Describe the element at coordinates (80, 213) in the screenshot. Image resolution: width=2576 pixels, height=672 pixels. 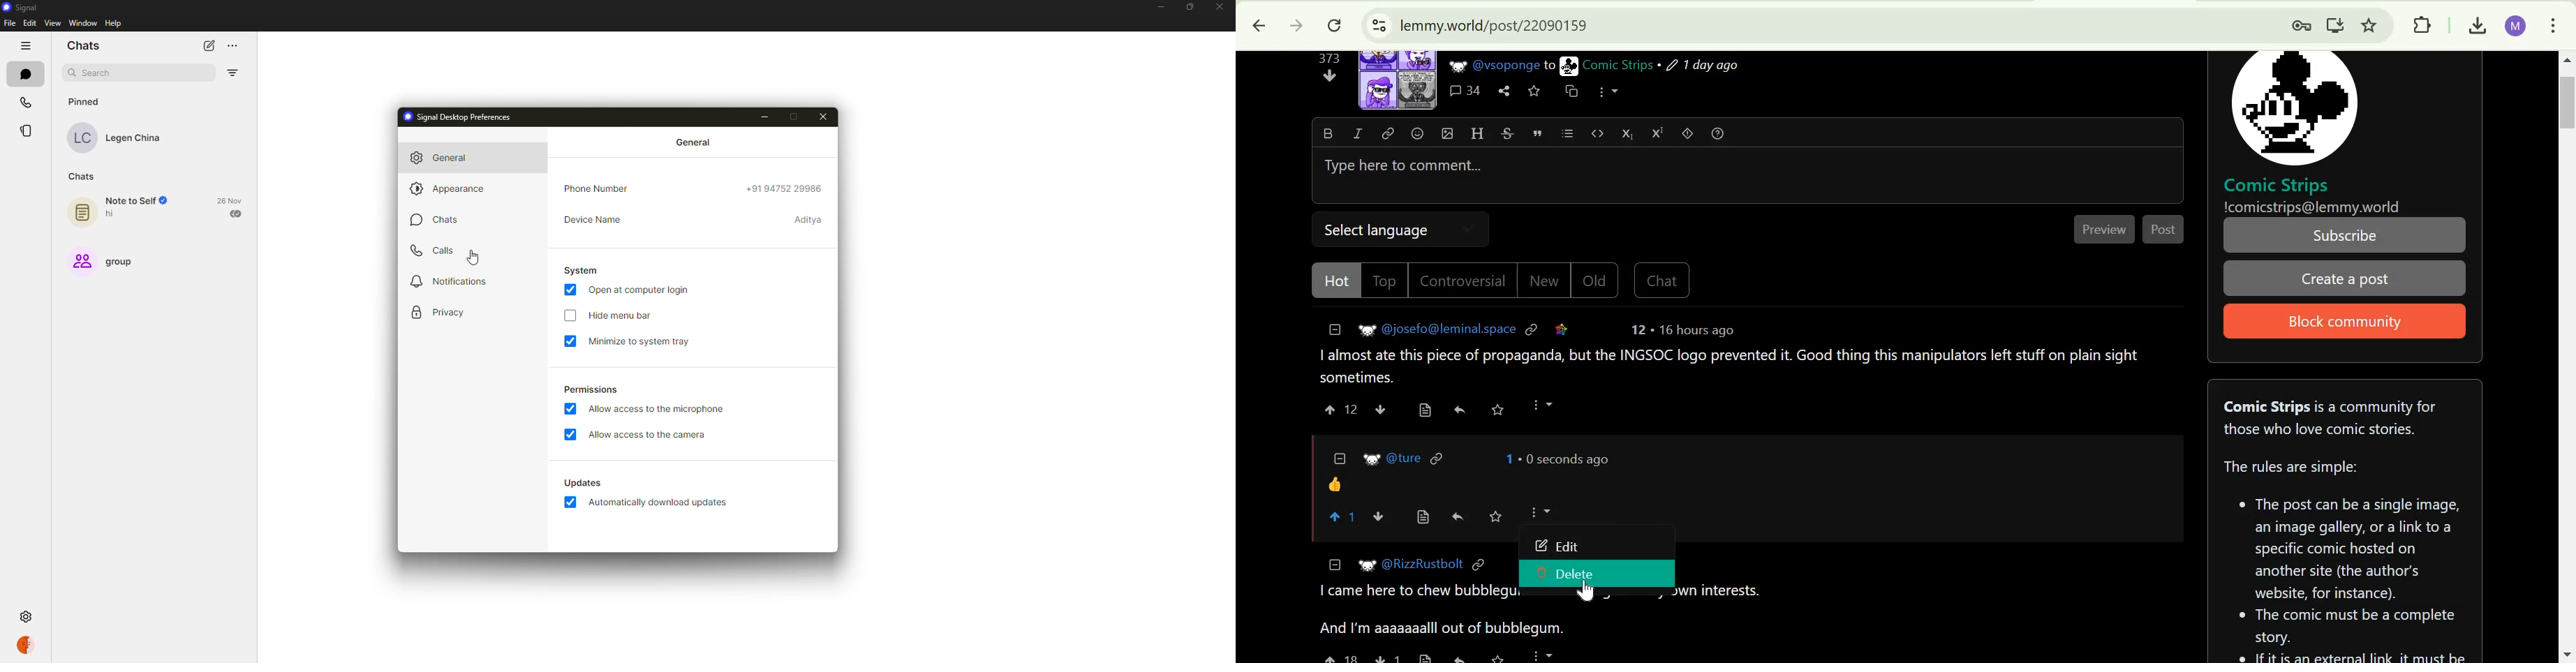
I see `Notes` at that location.